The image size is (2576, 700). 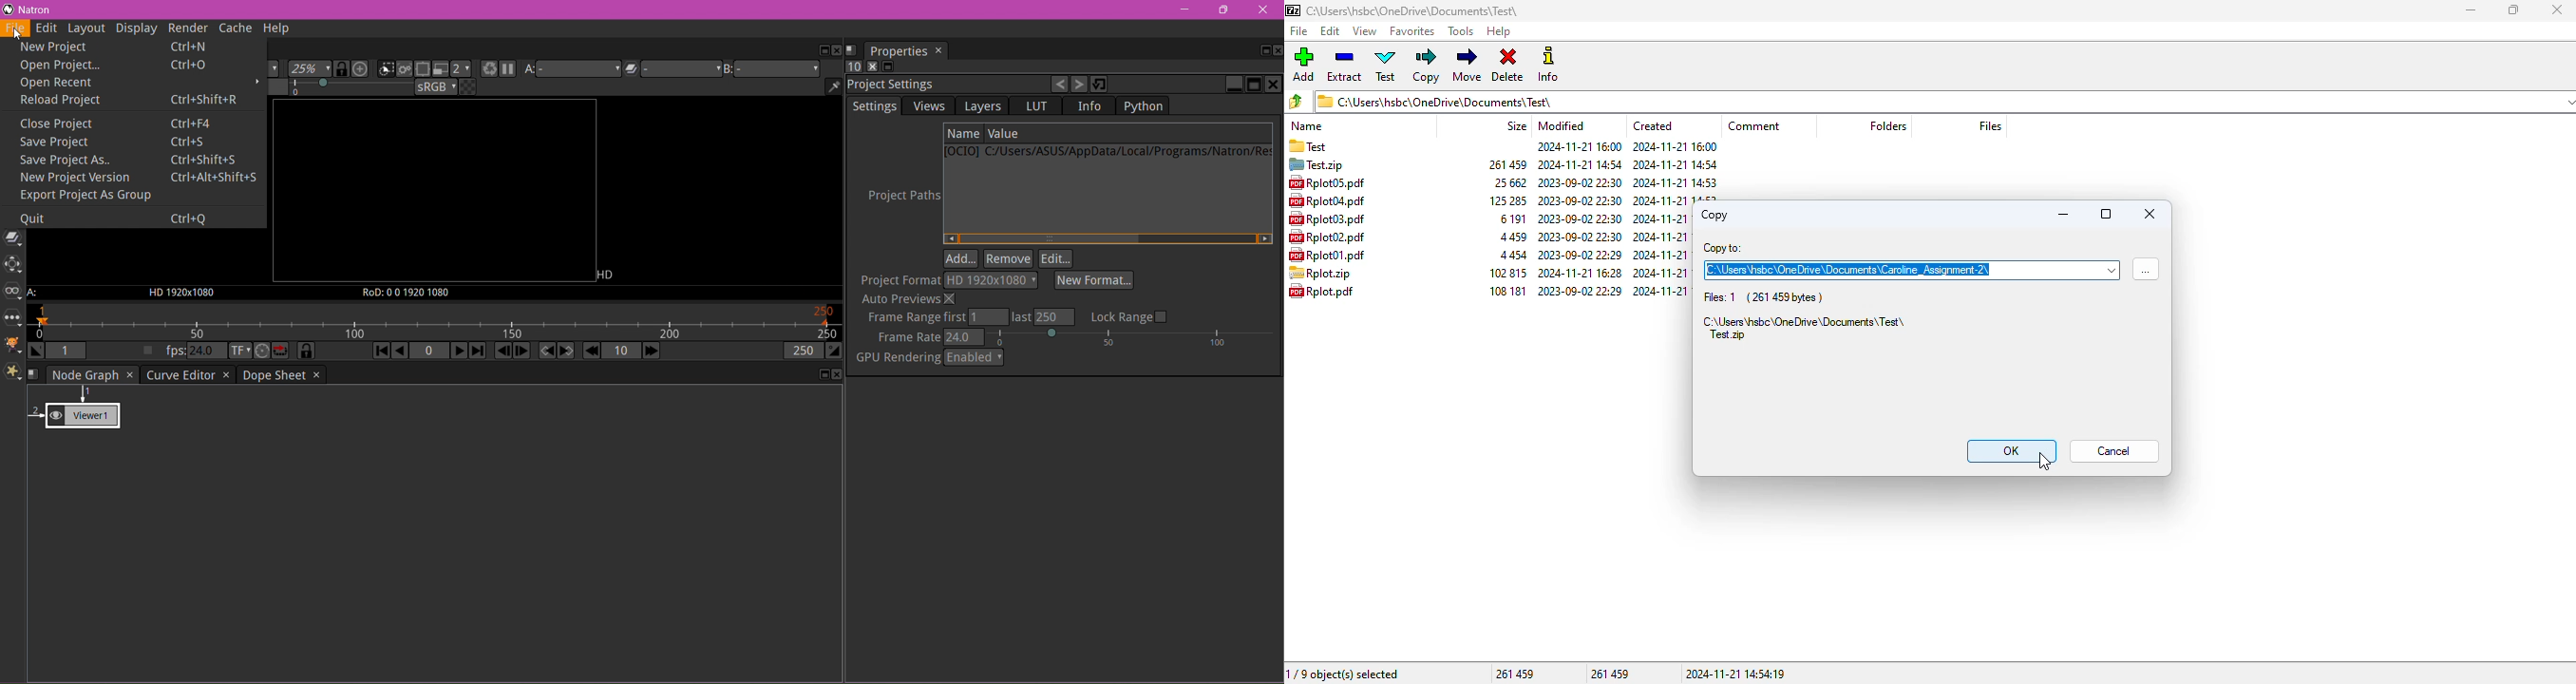 I want to click on current folder, so click(x=1943, y=102).